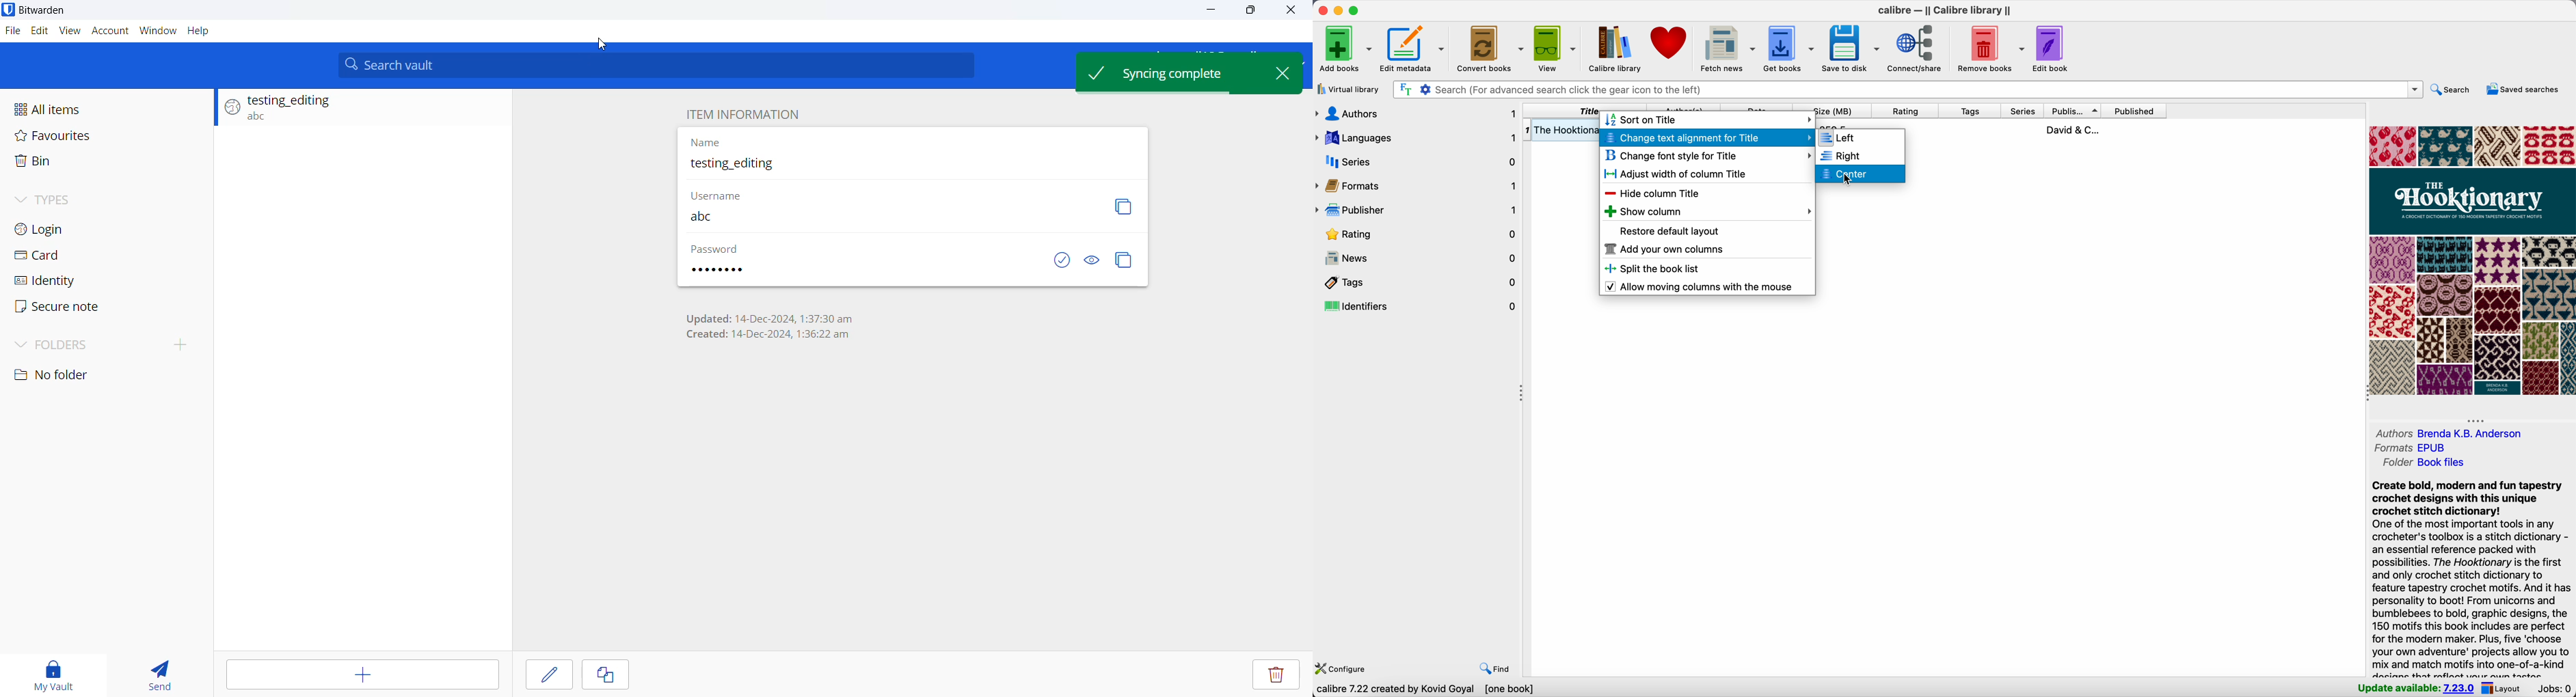  I want to click on split the book list, so click(1655, 269).